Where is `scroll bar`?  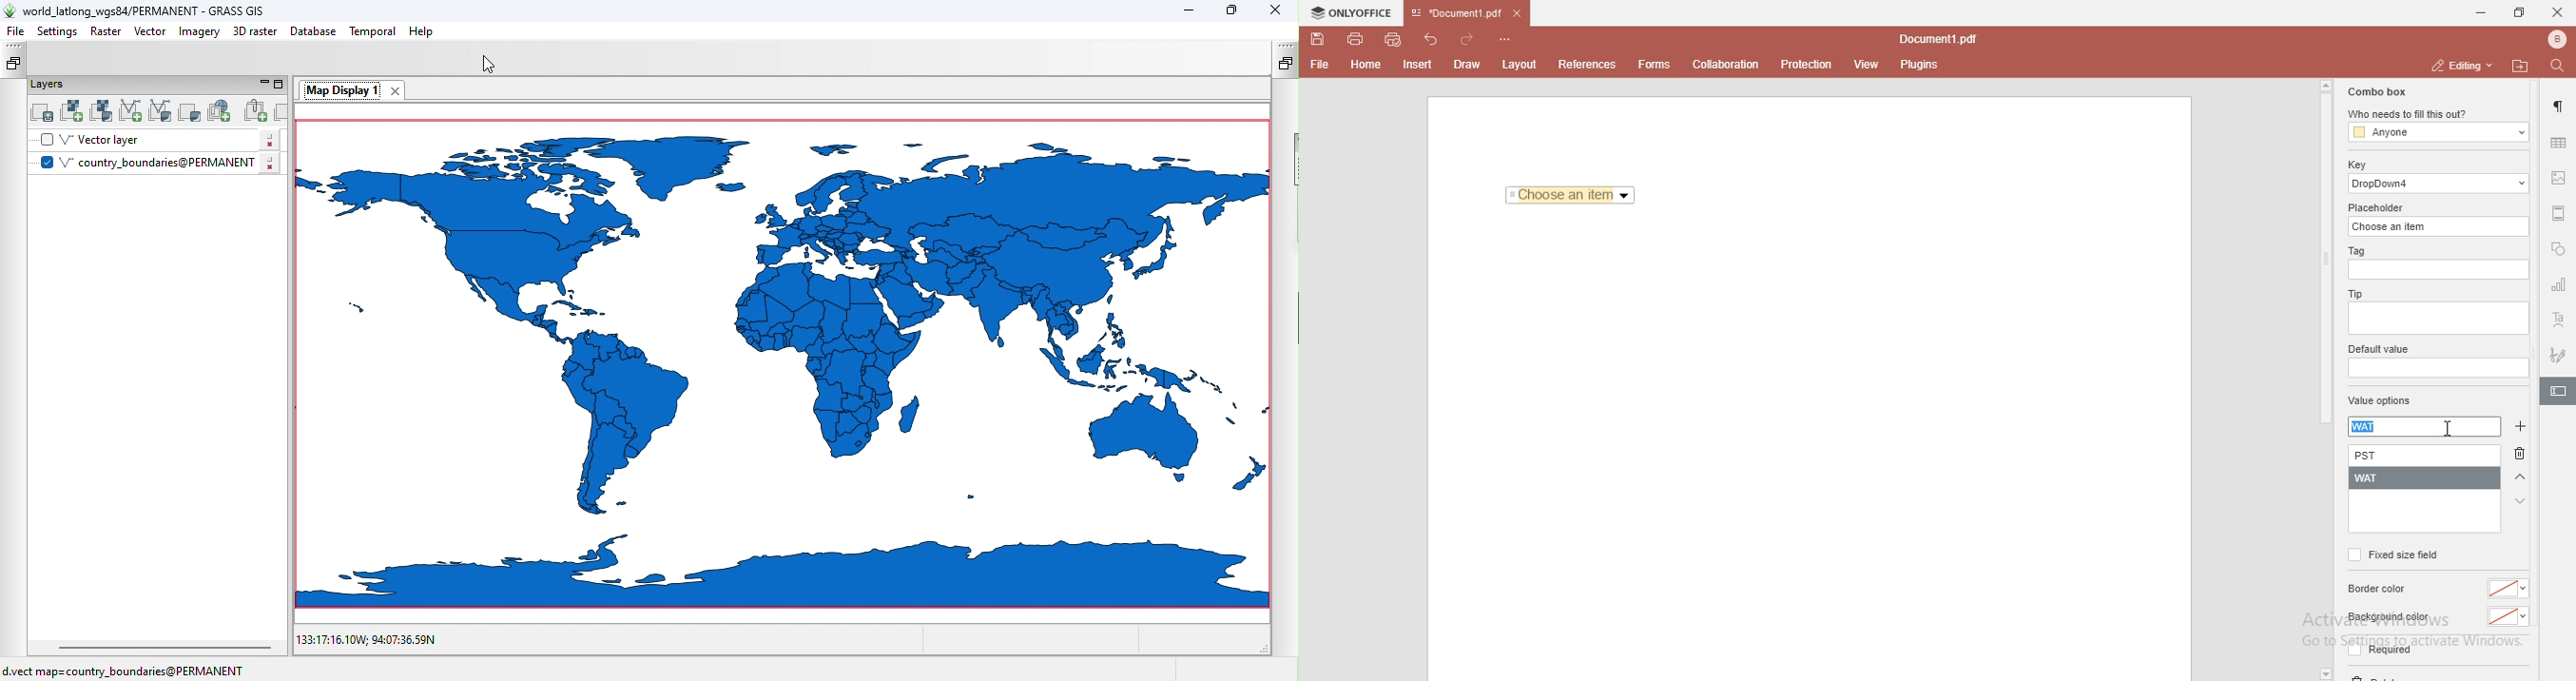 scroll bar is located at coordinates (2325, 253).